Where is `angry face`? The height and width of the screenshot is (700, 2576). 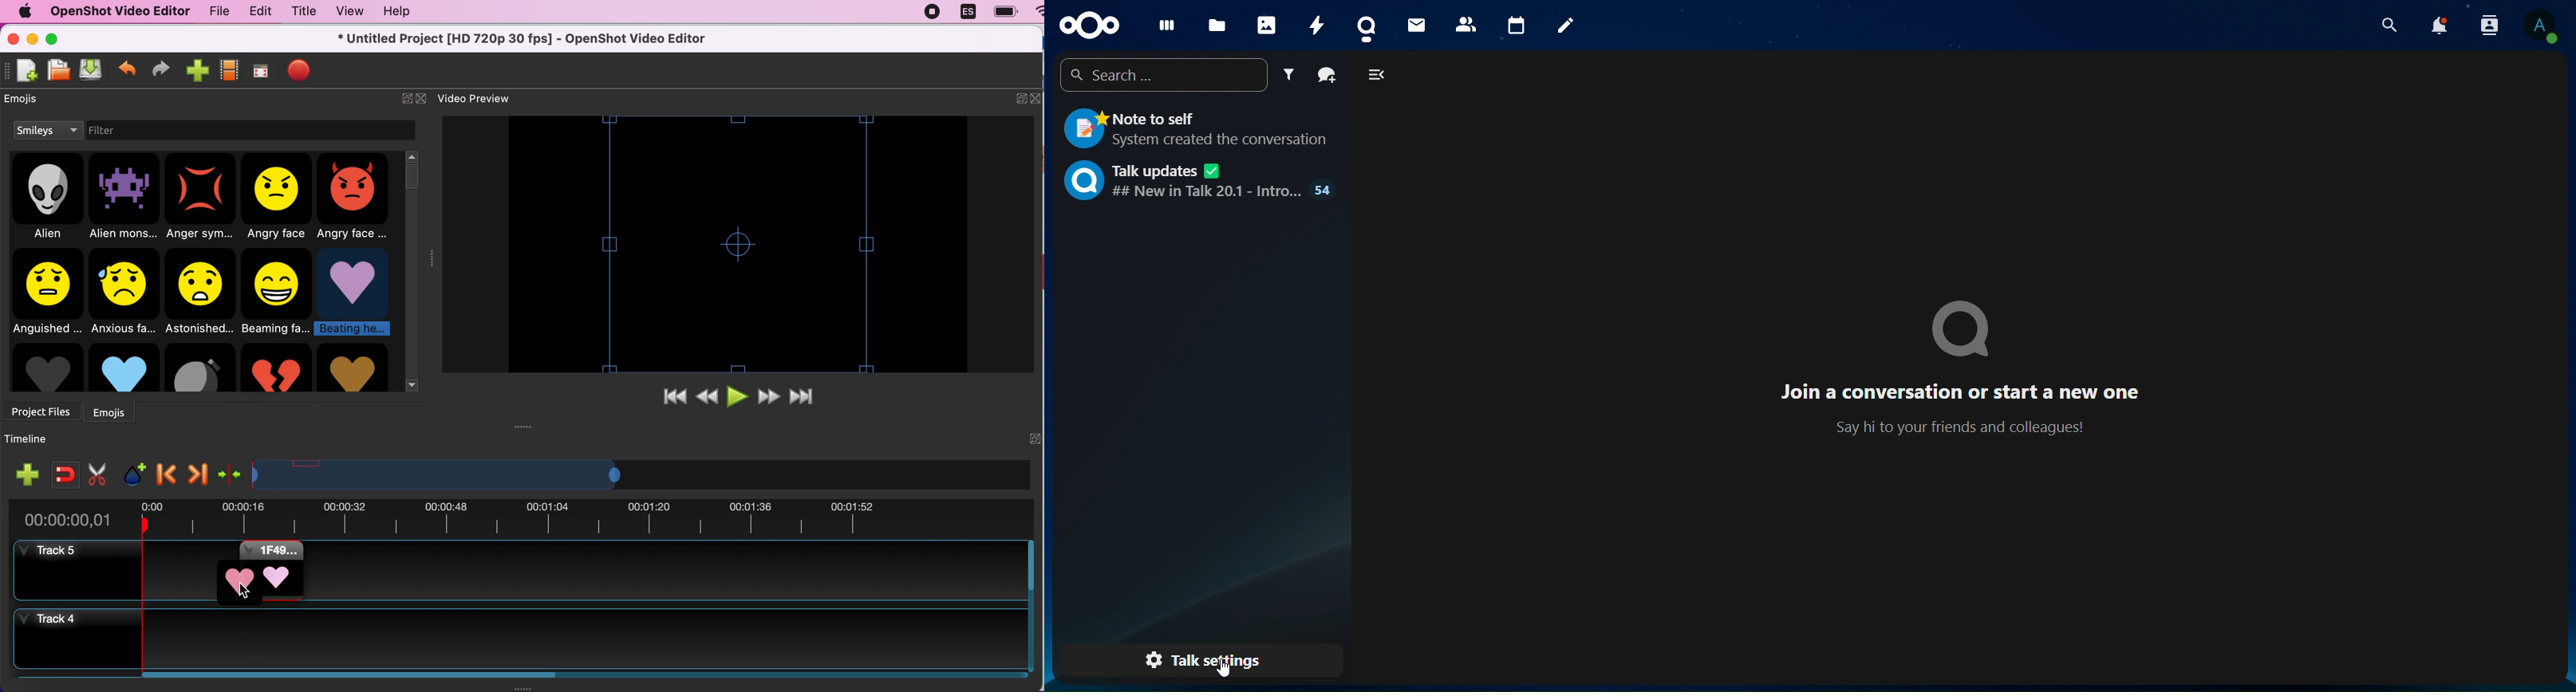
angry face is located at coordinates (278, 198).